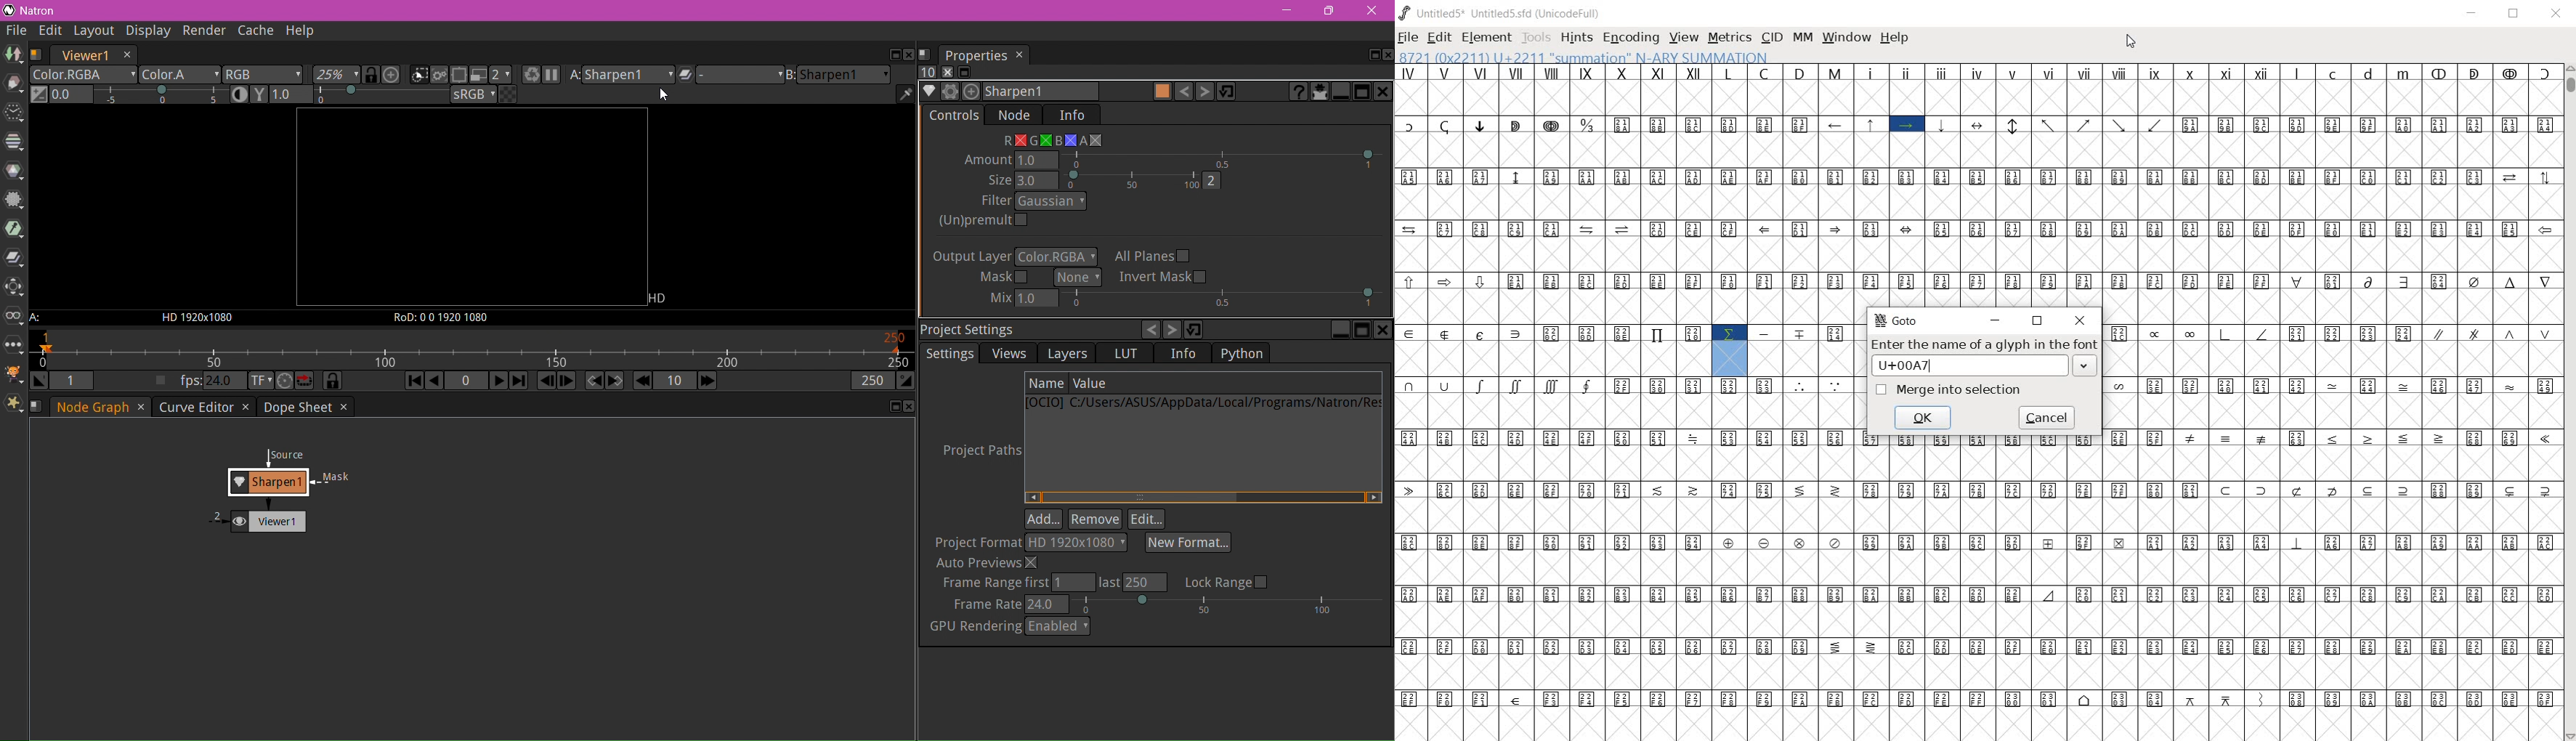 The width and height of the screenshot is (2576, 756). What do you see at coordinates (1633, 439) in the screenshot?
I see `special symbols` at bounding box center [1633, 439].